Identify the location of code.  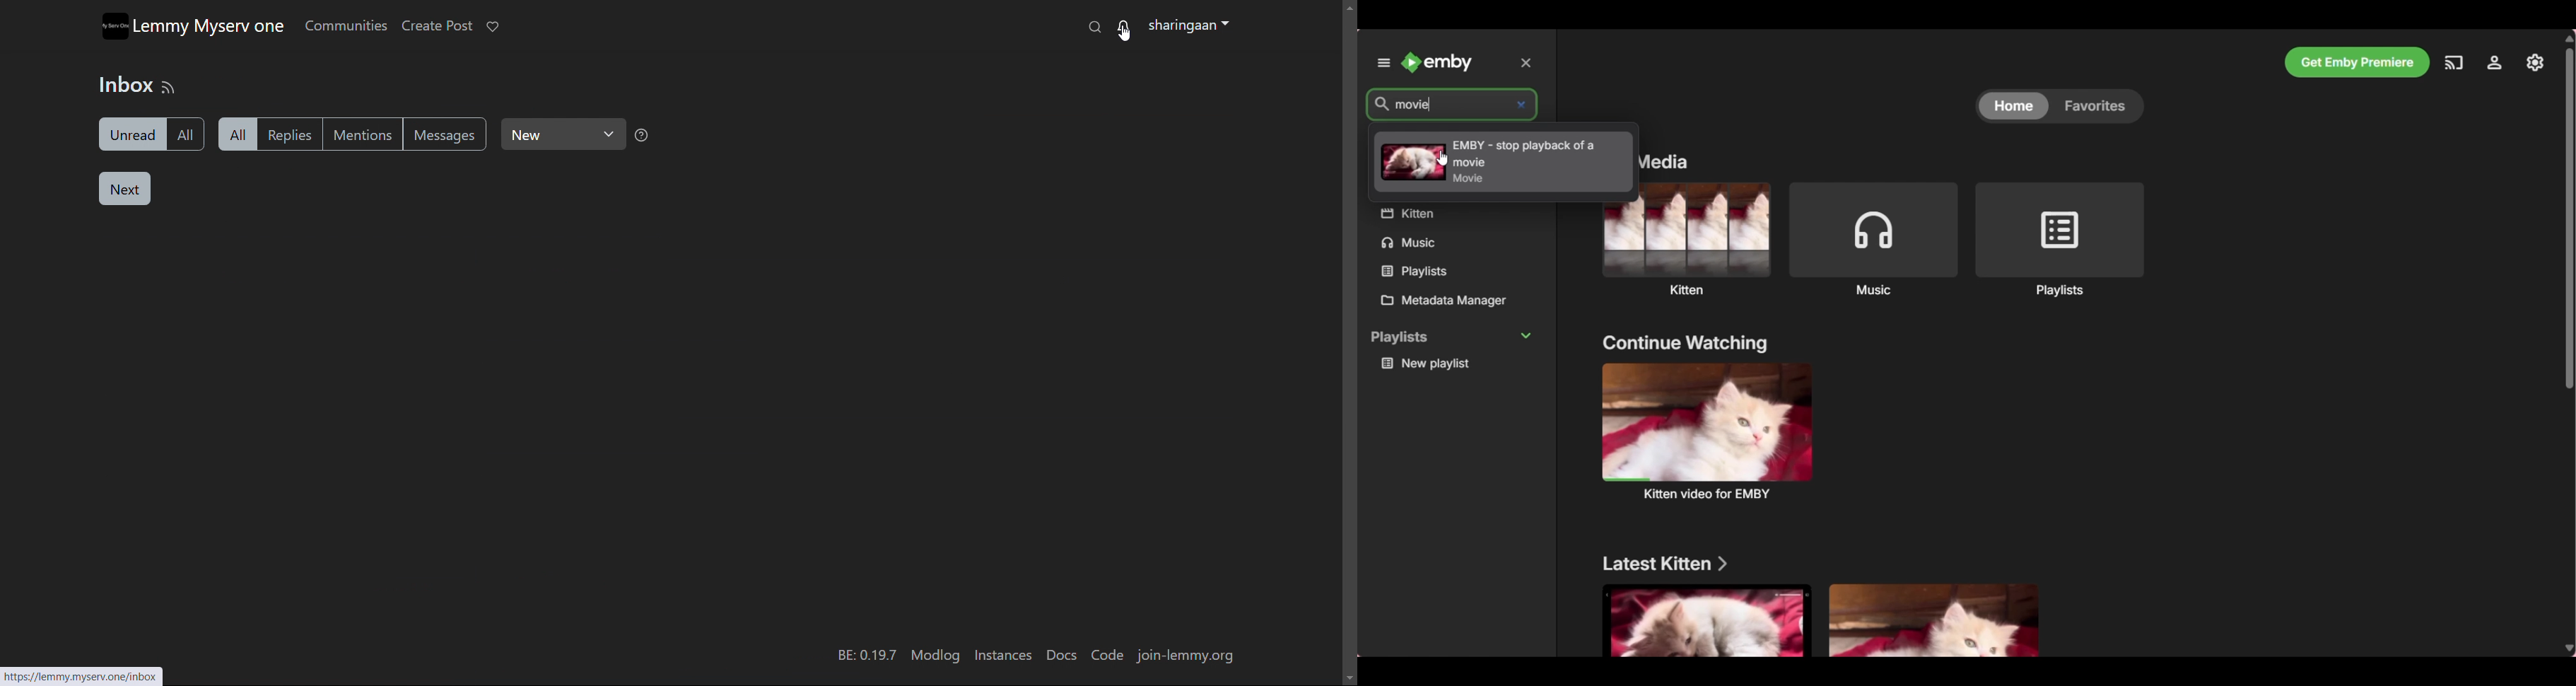
(1107, 655).